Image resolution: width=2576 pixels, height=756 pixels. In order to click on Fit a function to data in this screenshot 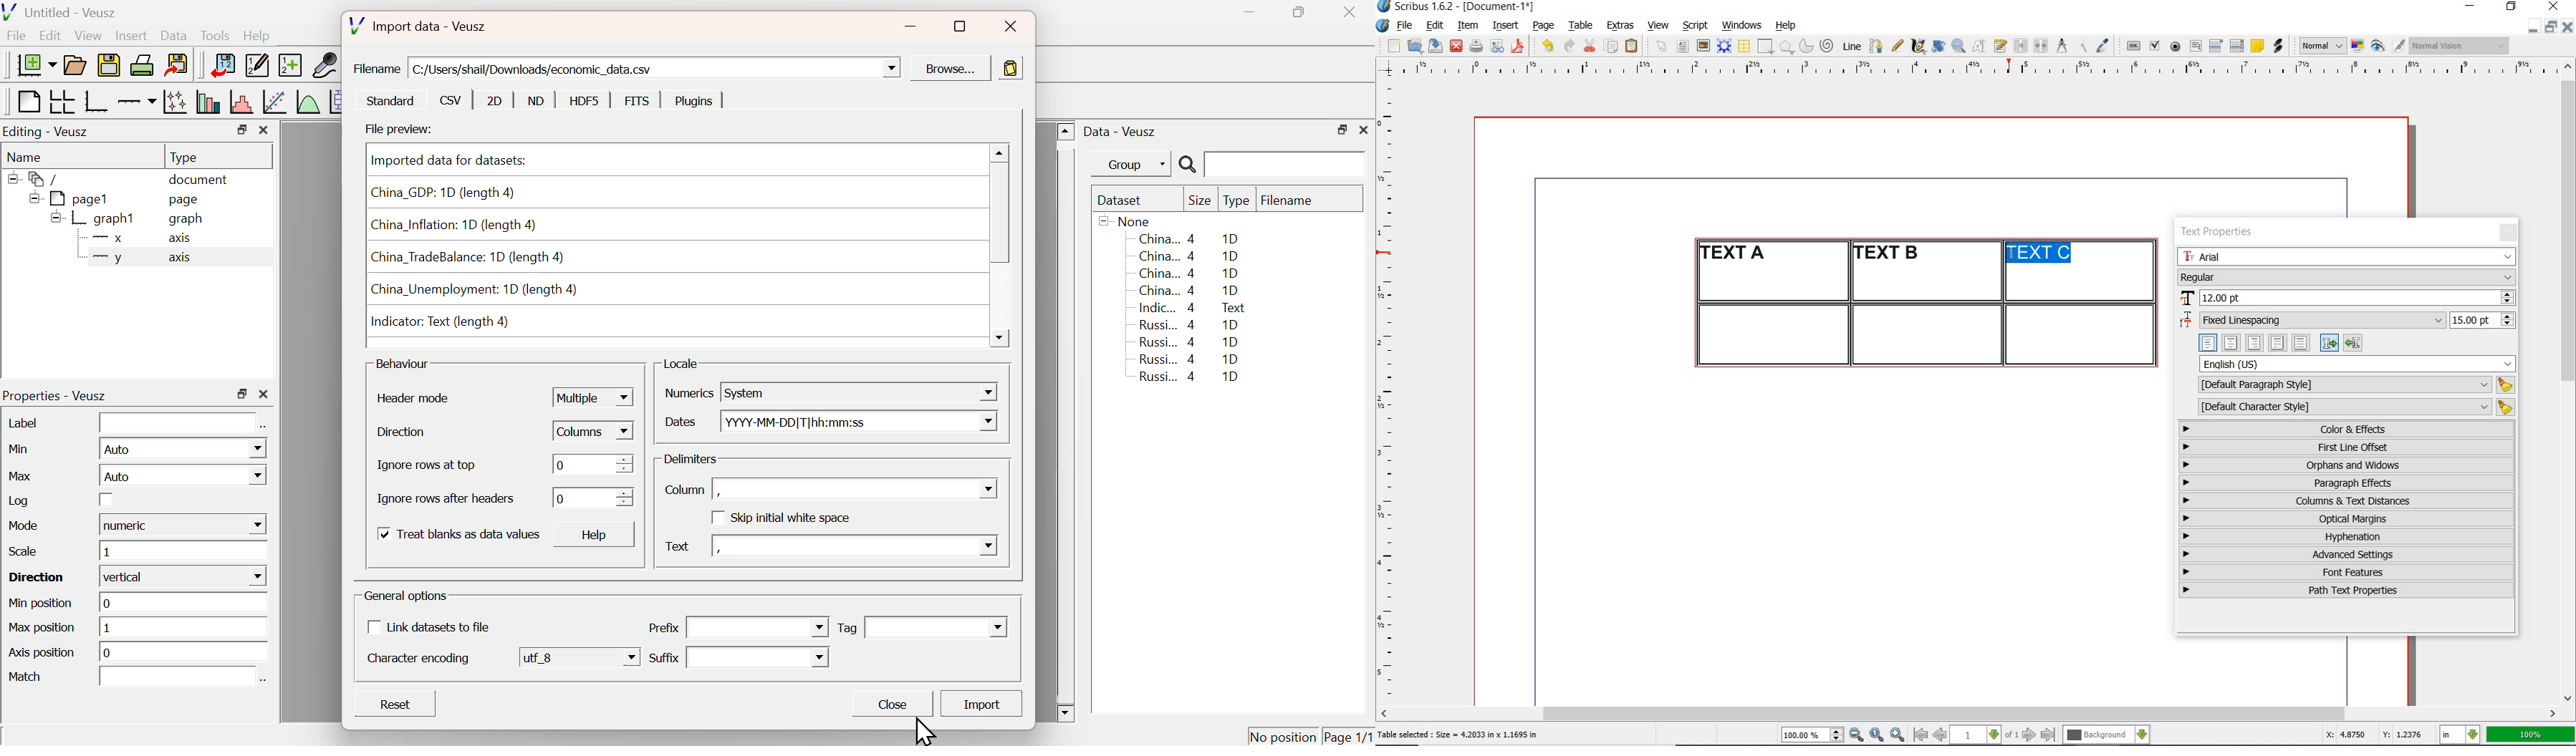, I will do `click(275, 103)`.